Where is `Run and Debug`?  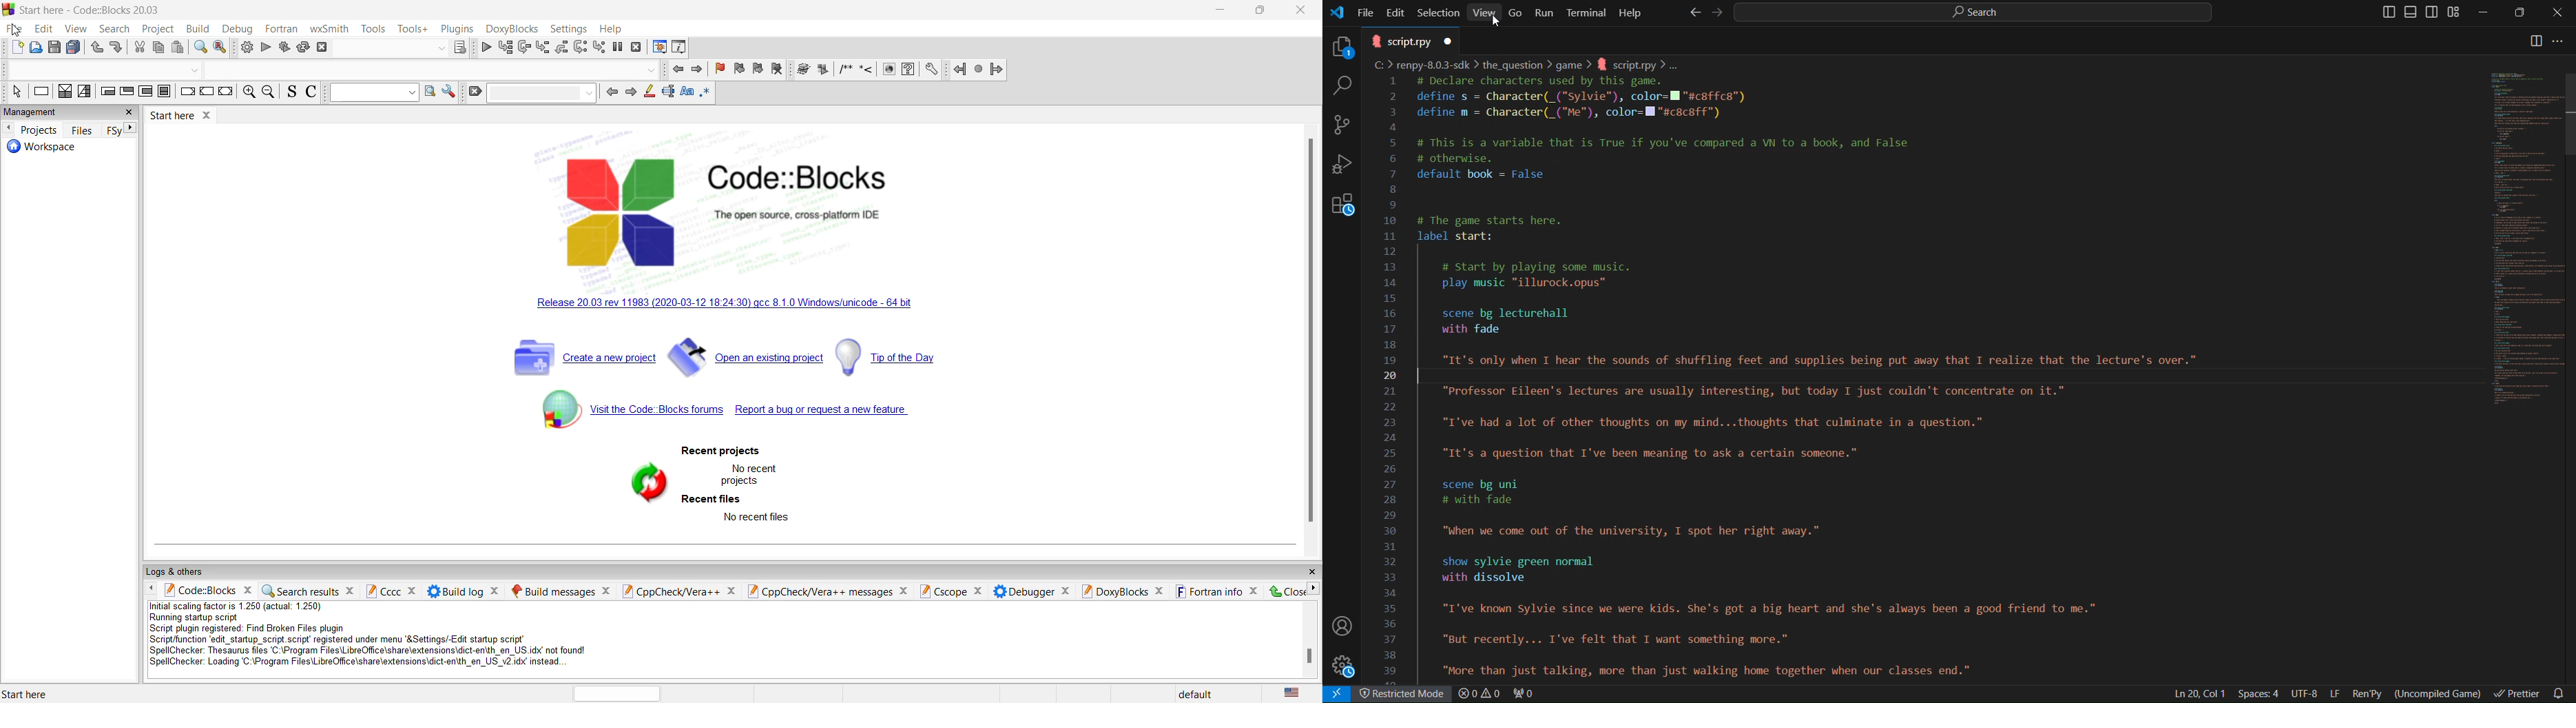 Run and Debug is located at coordinates (1343, 168).